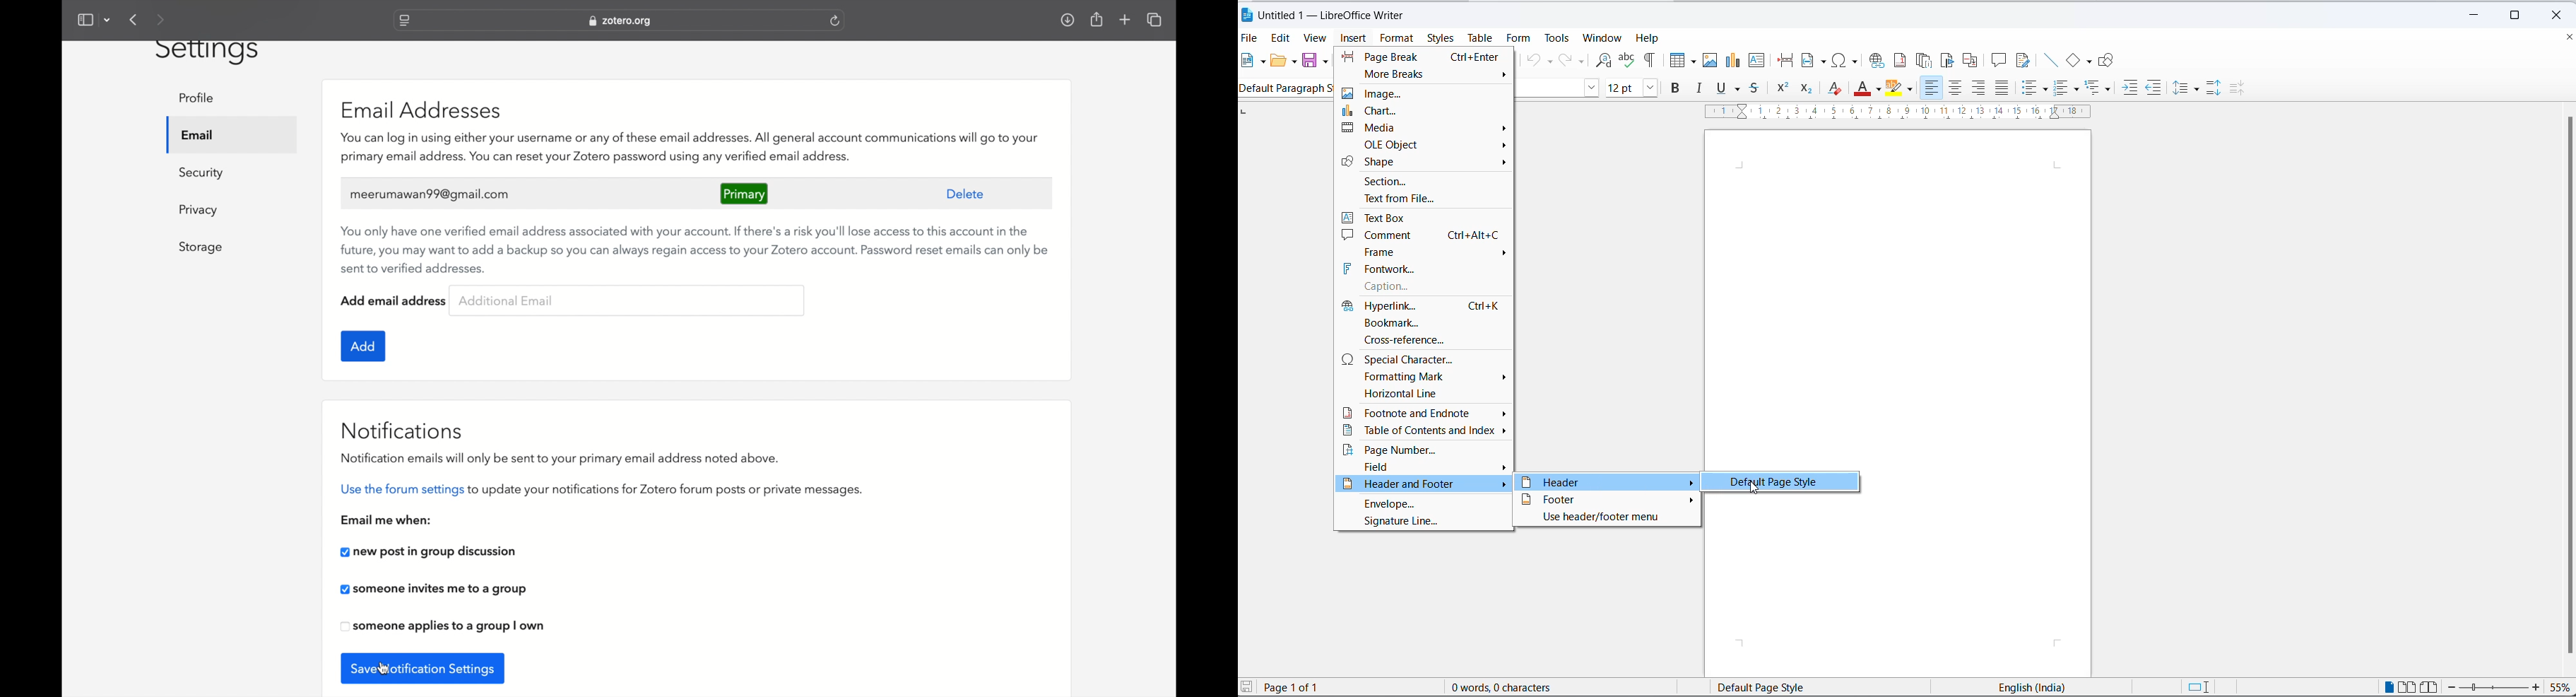 The width and height of the screenshot is (2576, 700). I want to click on insert images, so click(1711, 60).